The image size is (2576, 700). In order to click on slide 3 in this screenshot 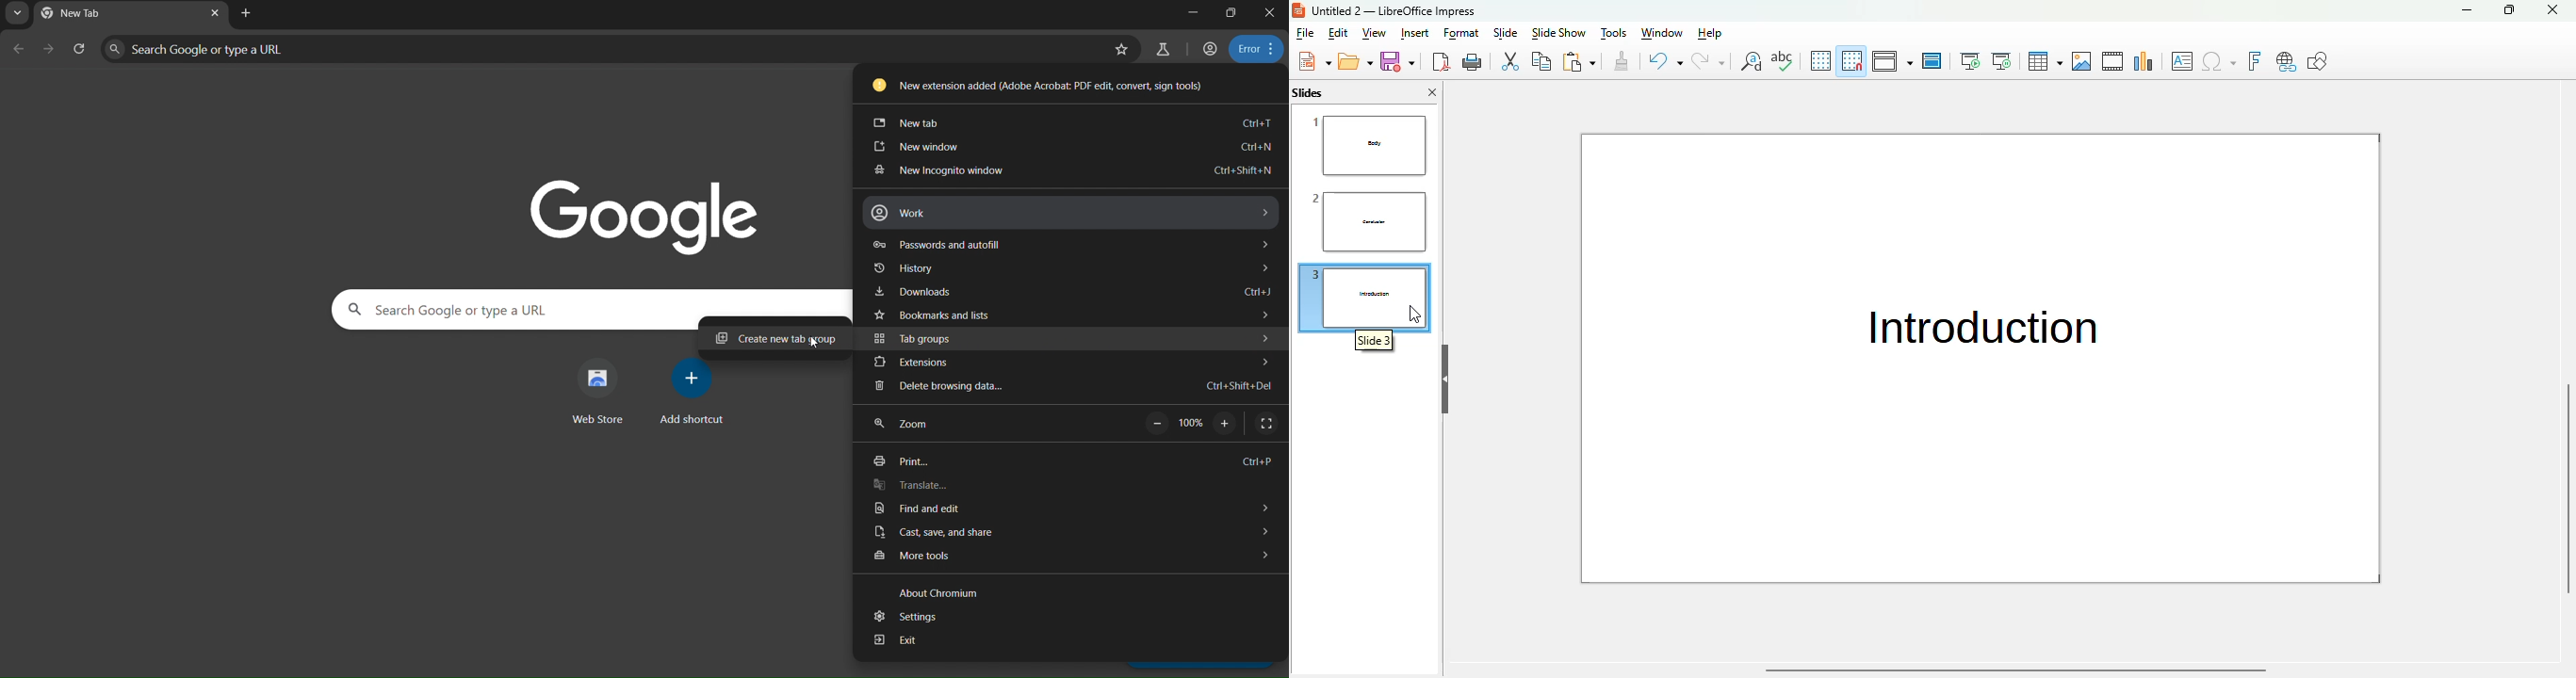, I will do `click(1981, 359)`.